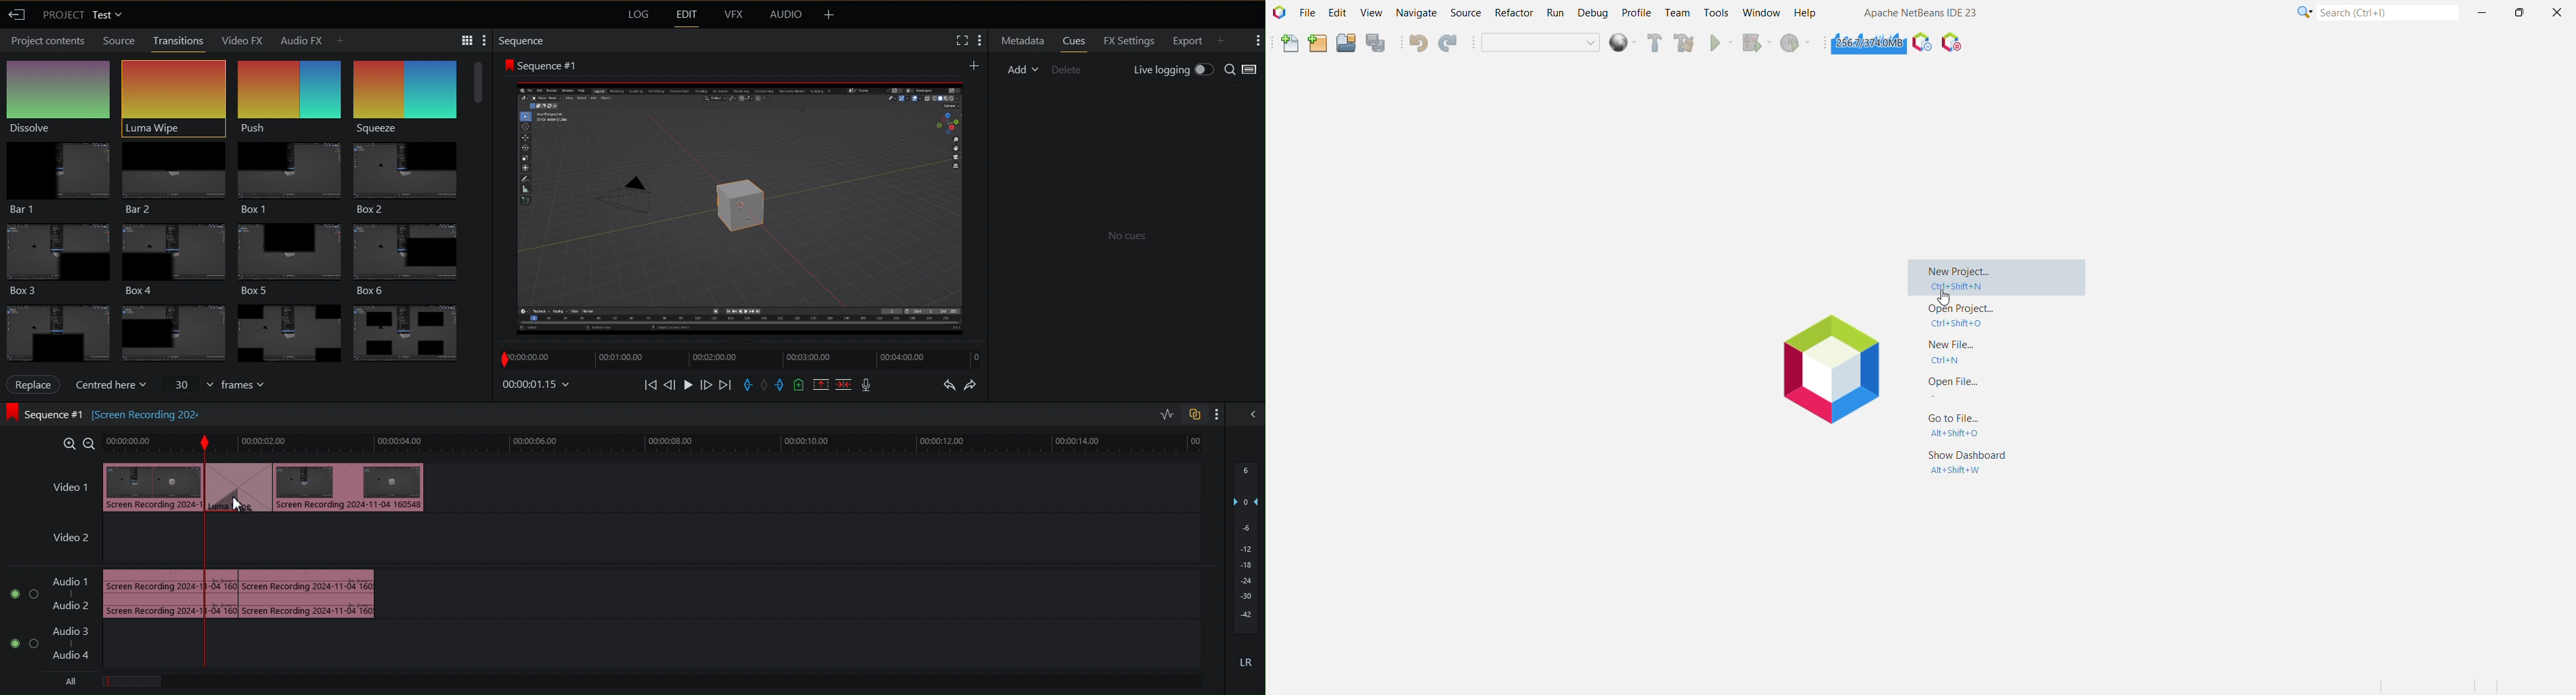  I want to click on Redo, so click(974, 384).